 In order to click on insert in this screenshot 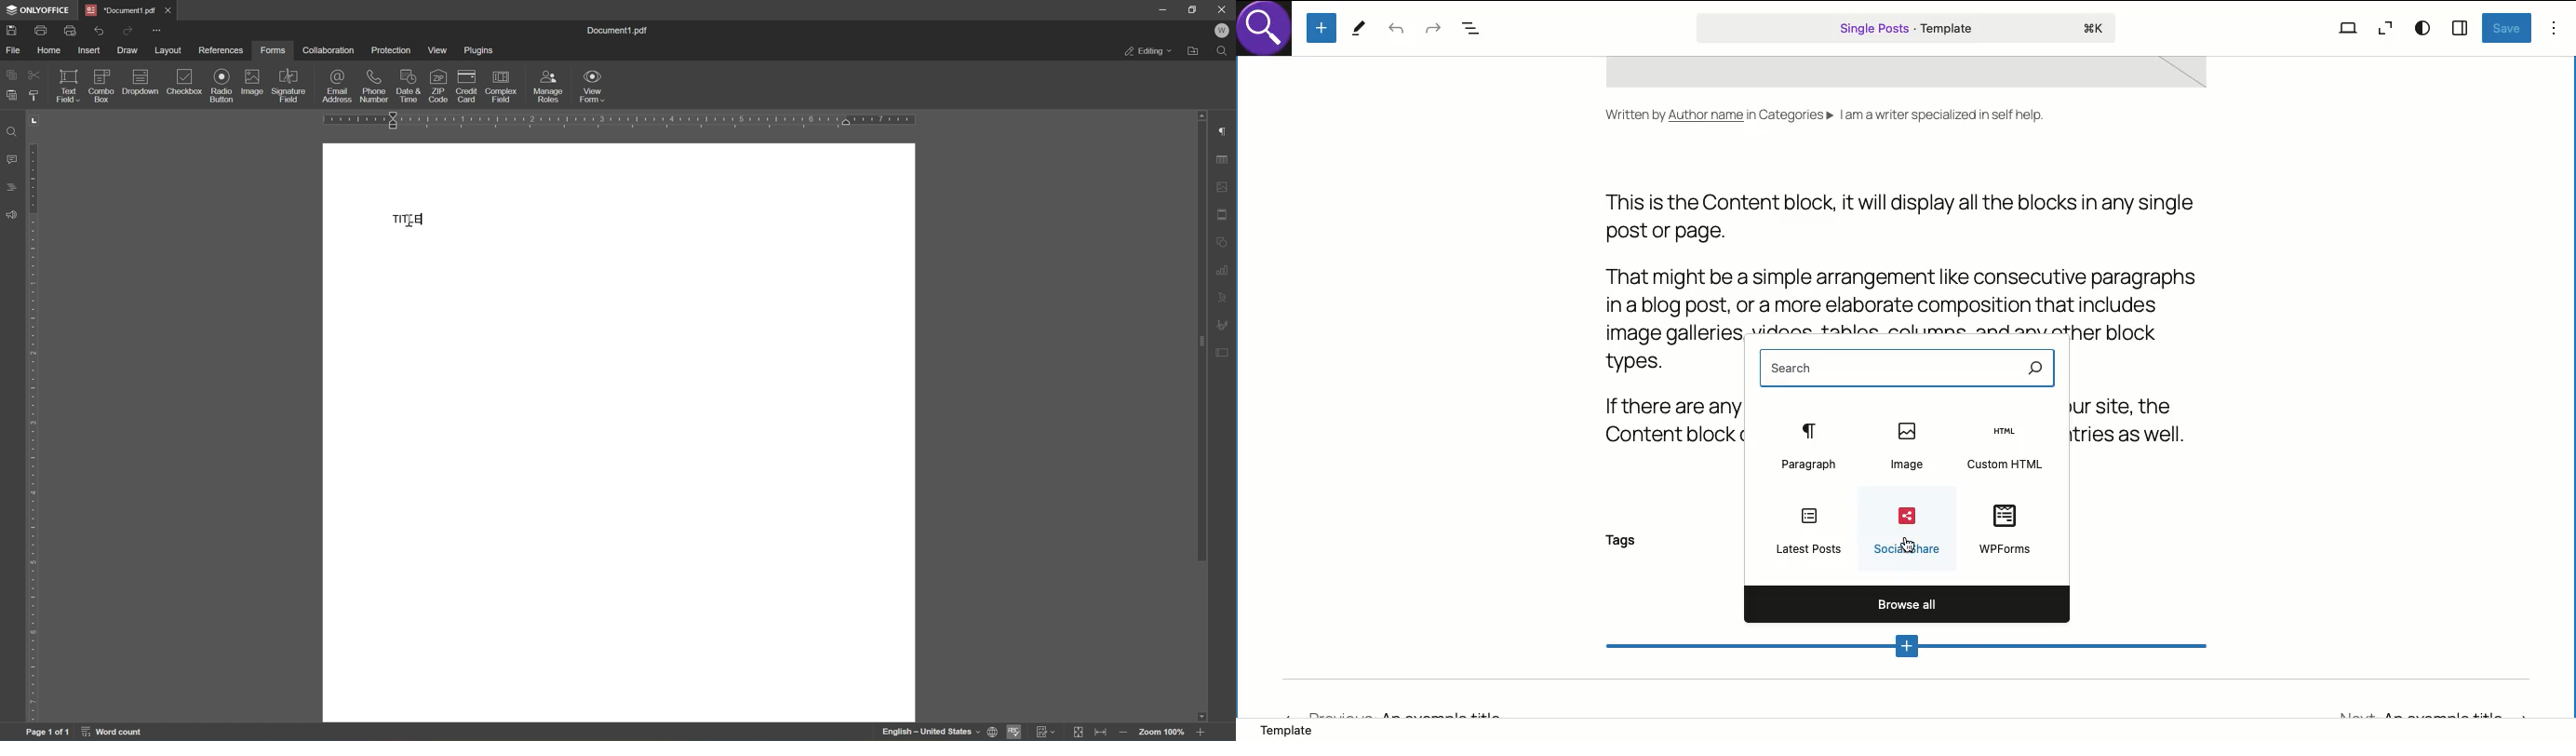, I will do `click(89, 49)`.